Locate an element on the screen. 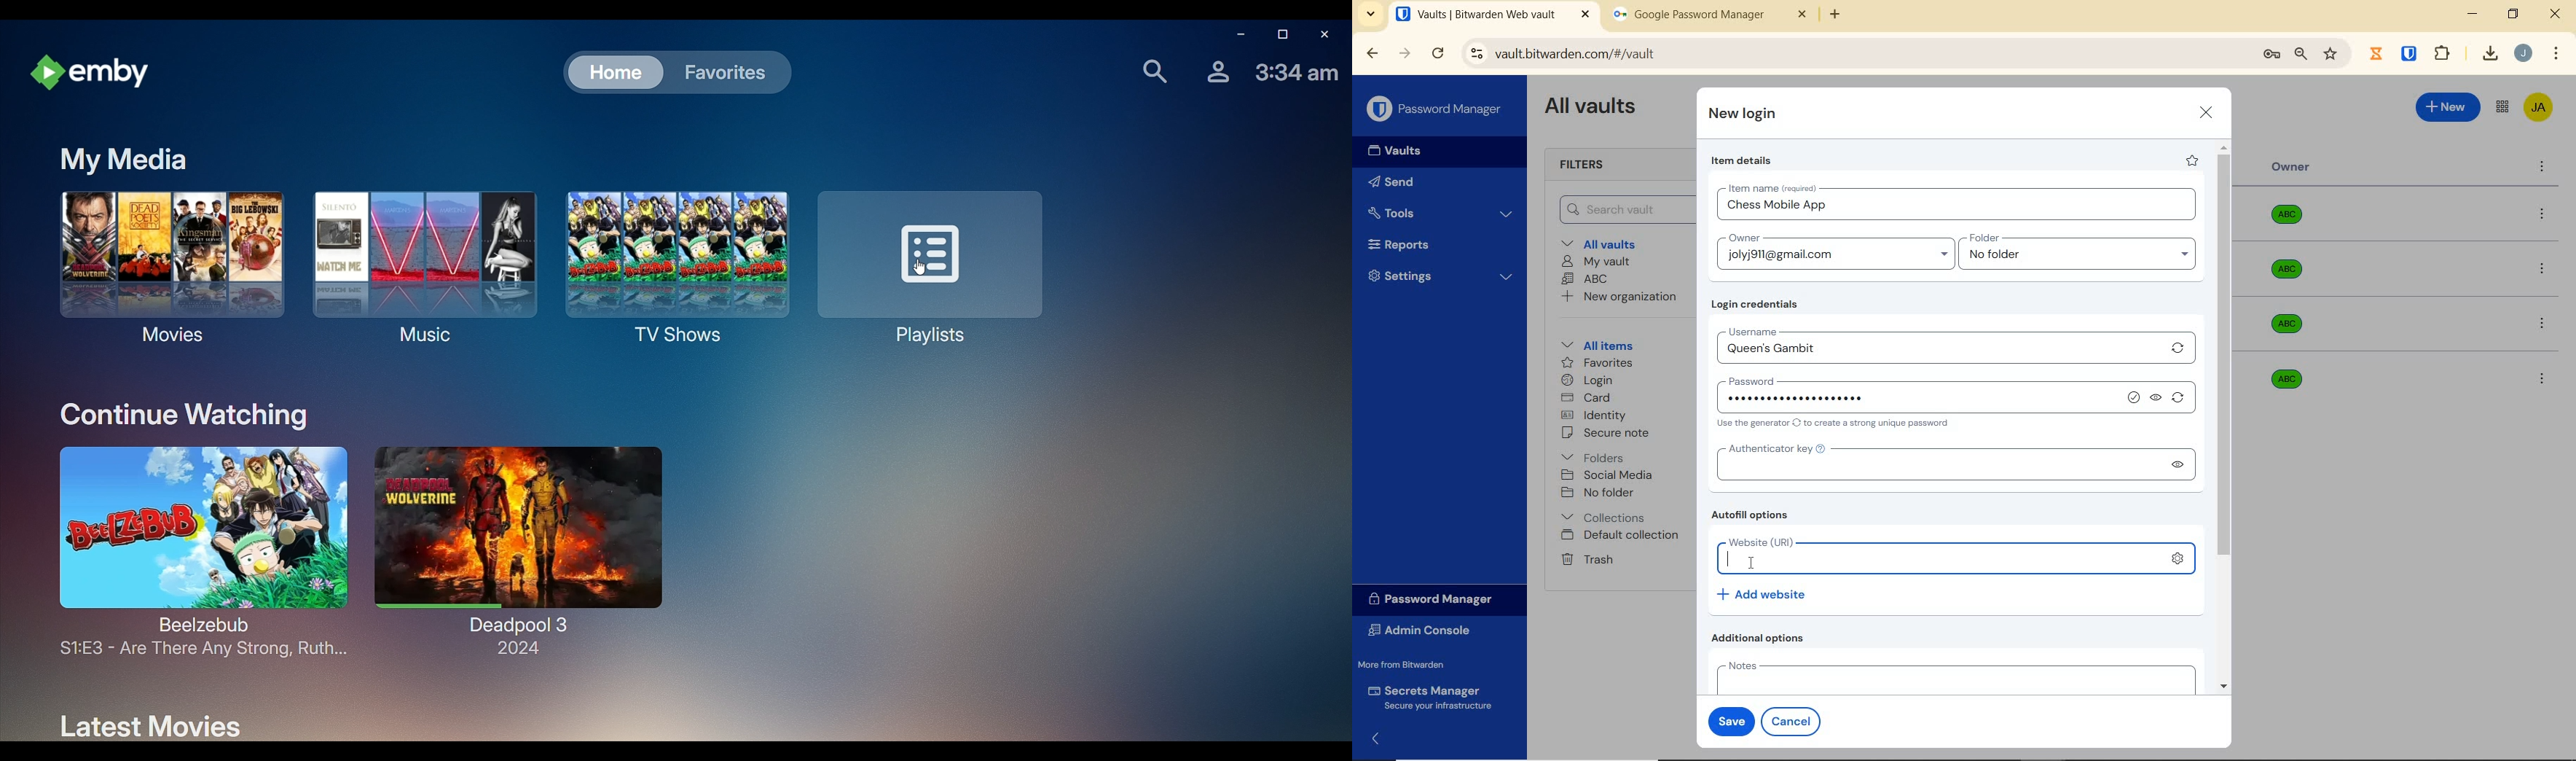 The image size is (2576, 784). close is located at coordinates (2556, 14).